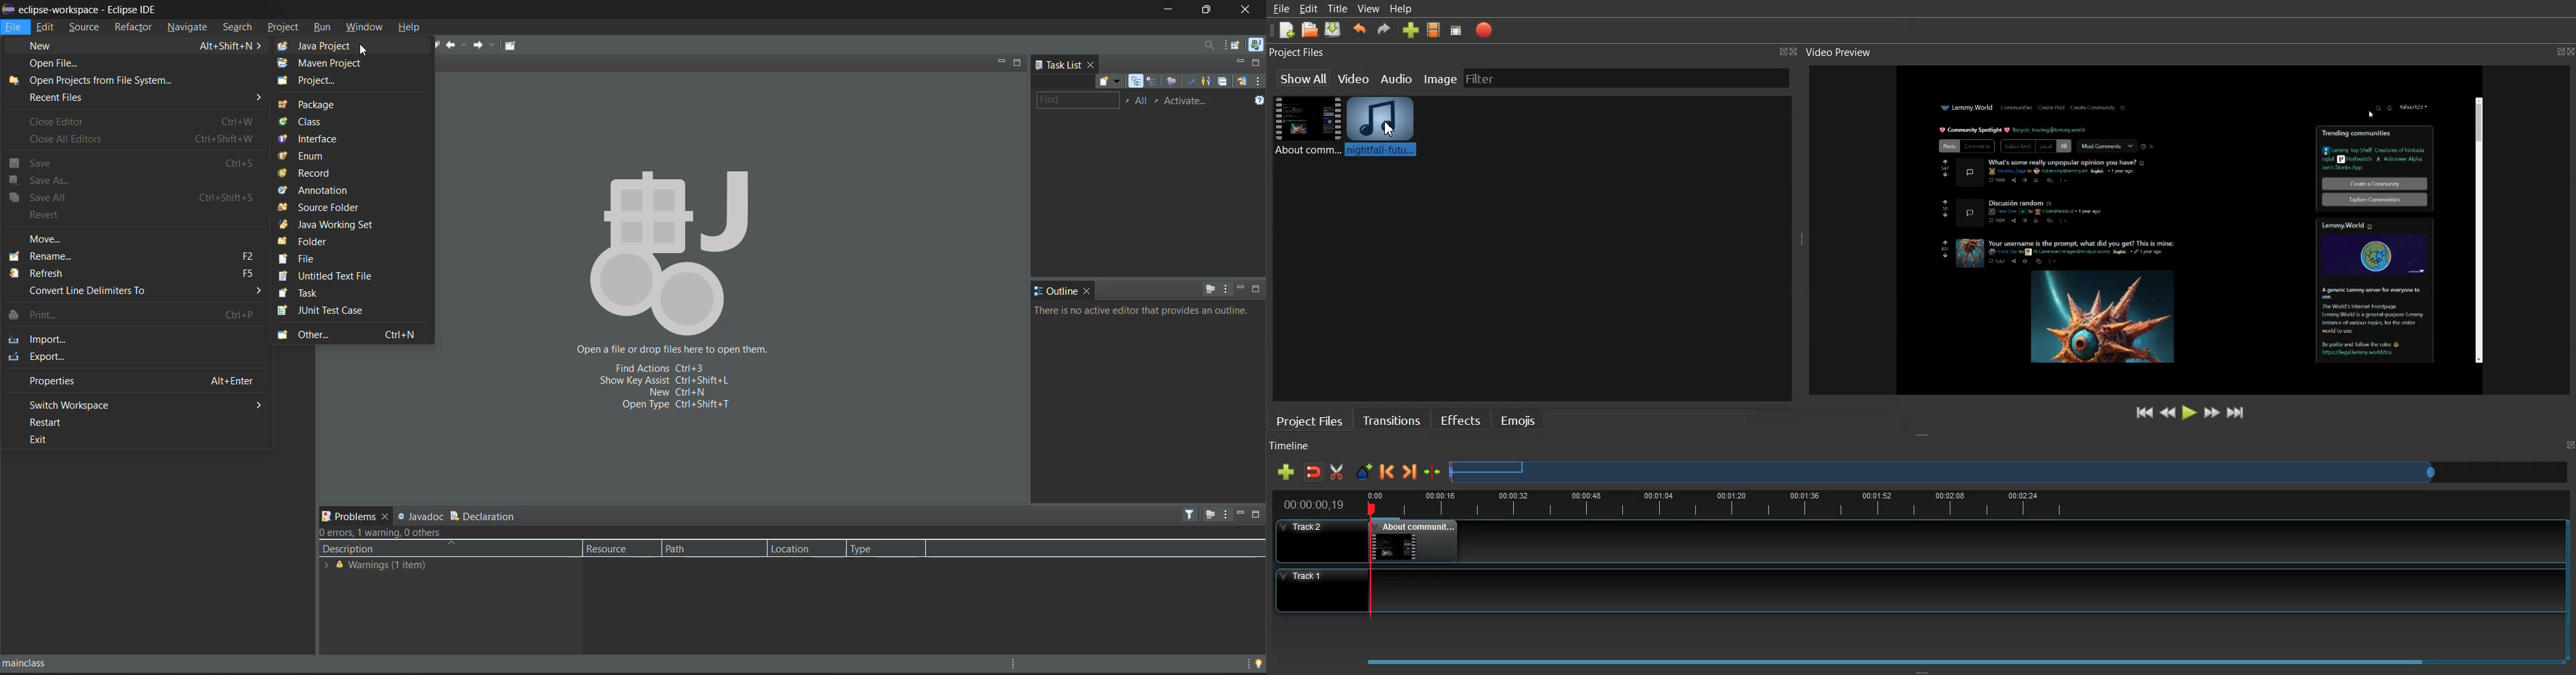 This screenshot has width=2576, height=700. Describe the element at coordinates (1302, 78) in the screenshot. I see `Show all` at that location.